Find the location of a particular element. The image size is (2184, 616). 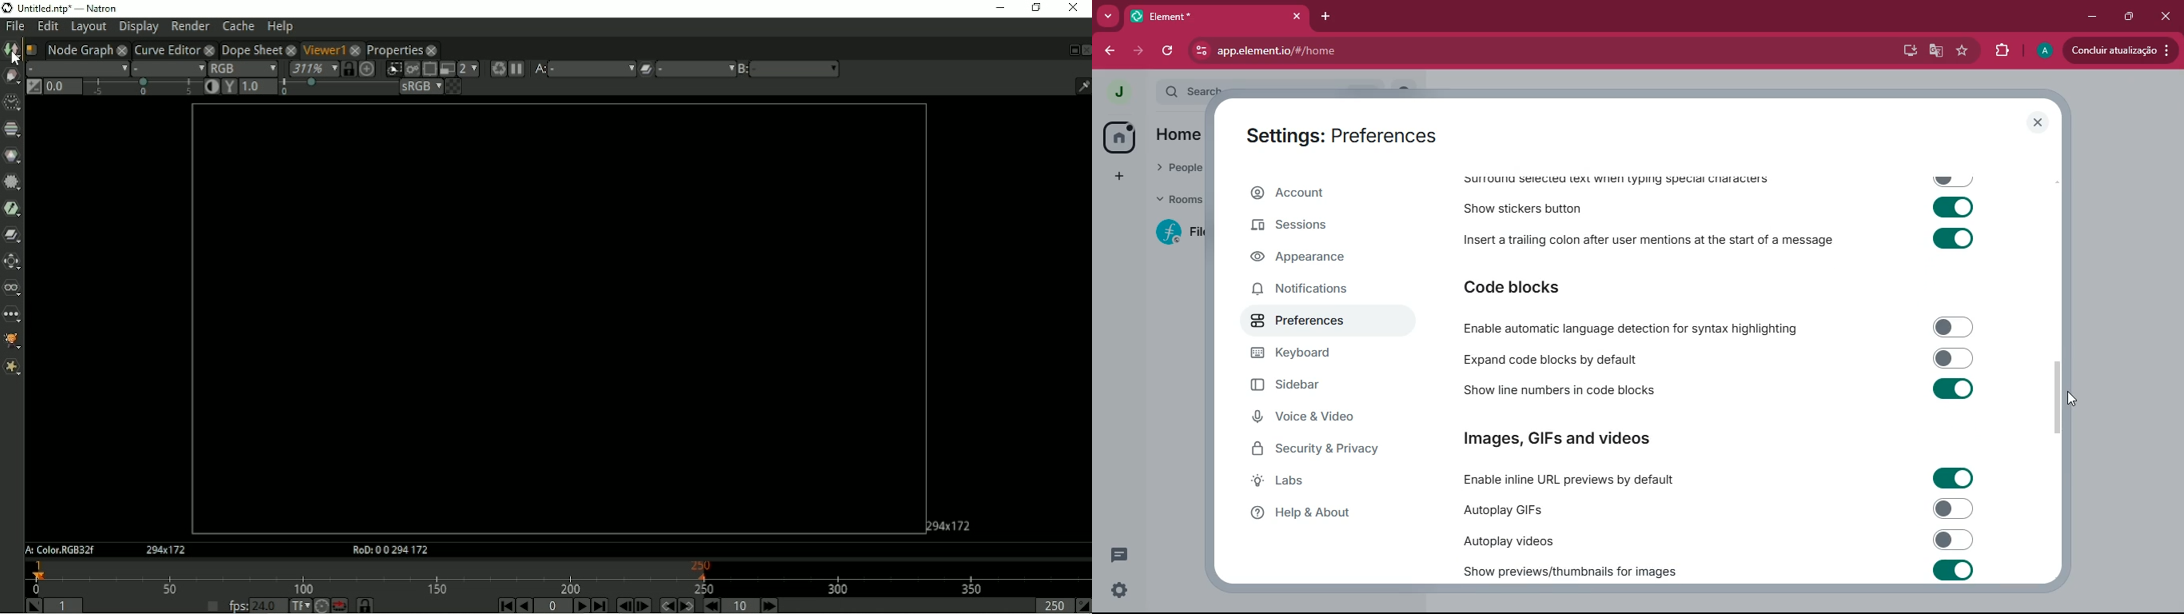

sessions is located at coordinates (1319, 224).